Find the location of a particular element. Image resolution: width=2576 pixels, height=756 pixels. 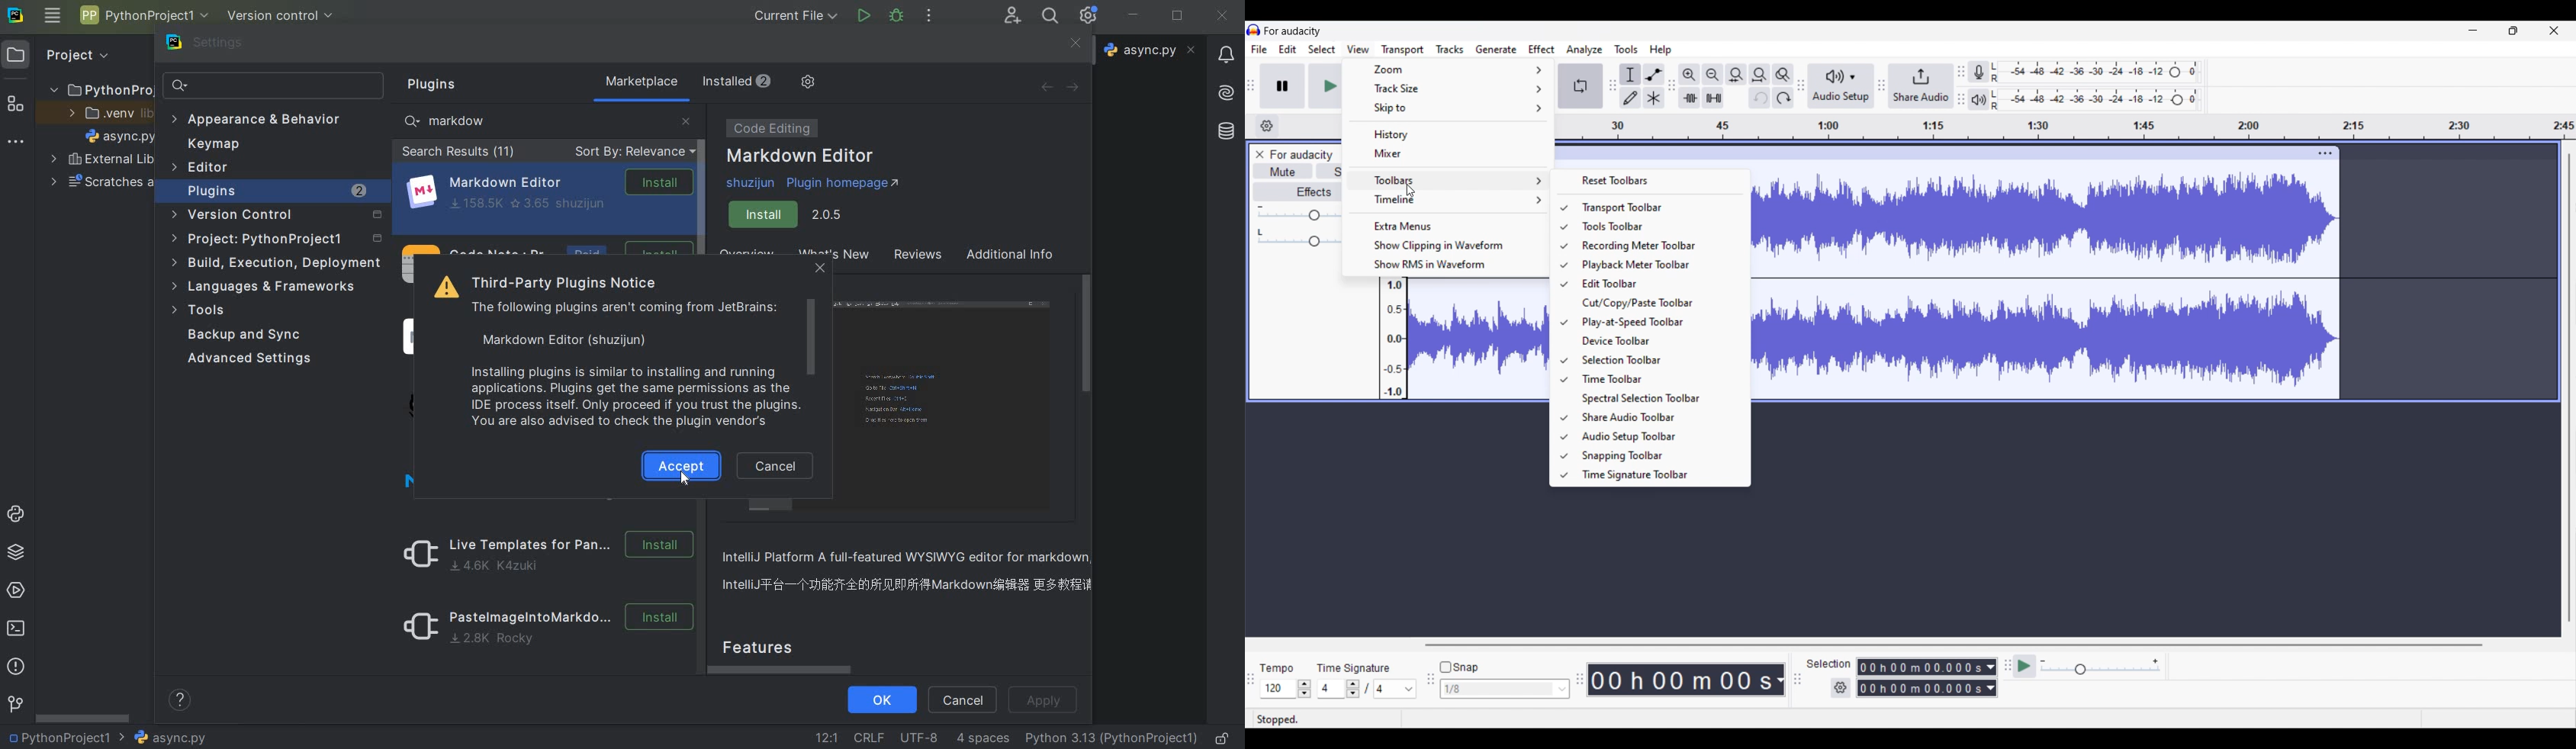

Playback speed settings is located at coordinates (2101, 666).